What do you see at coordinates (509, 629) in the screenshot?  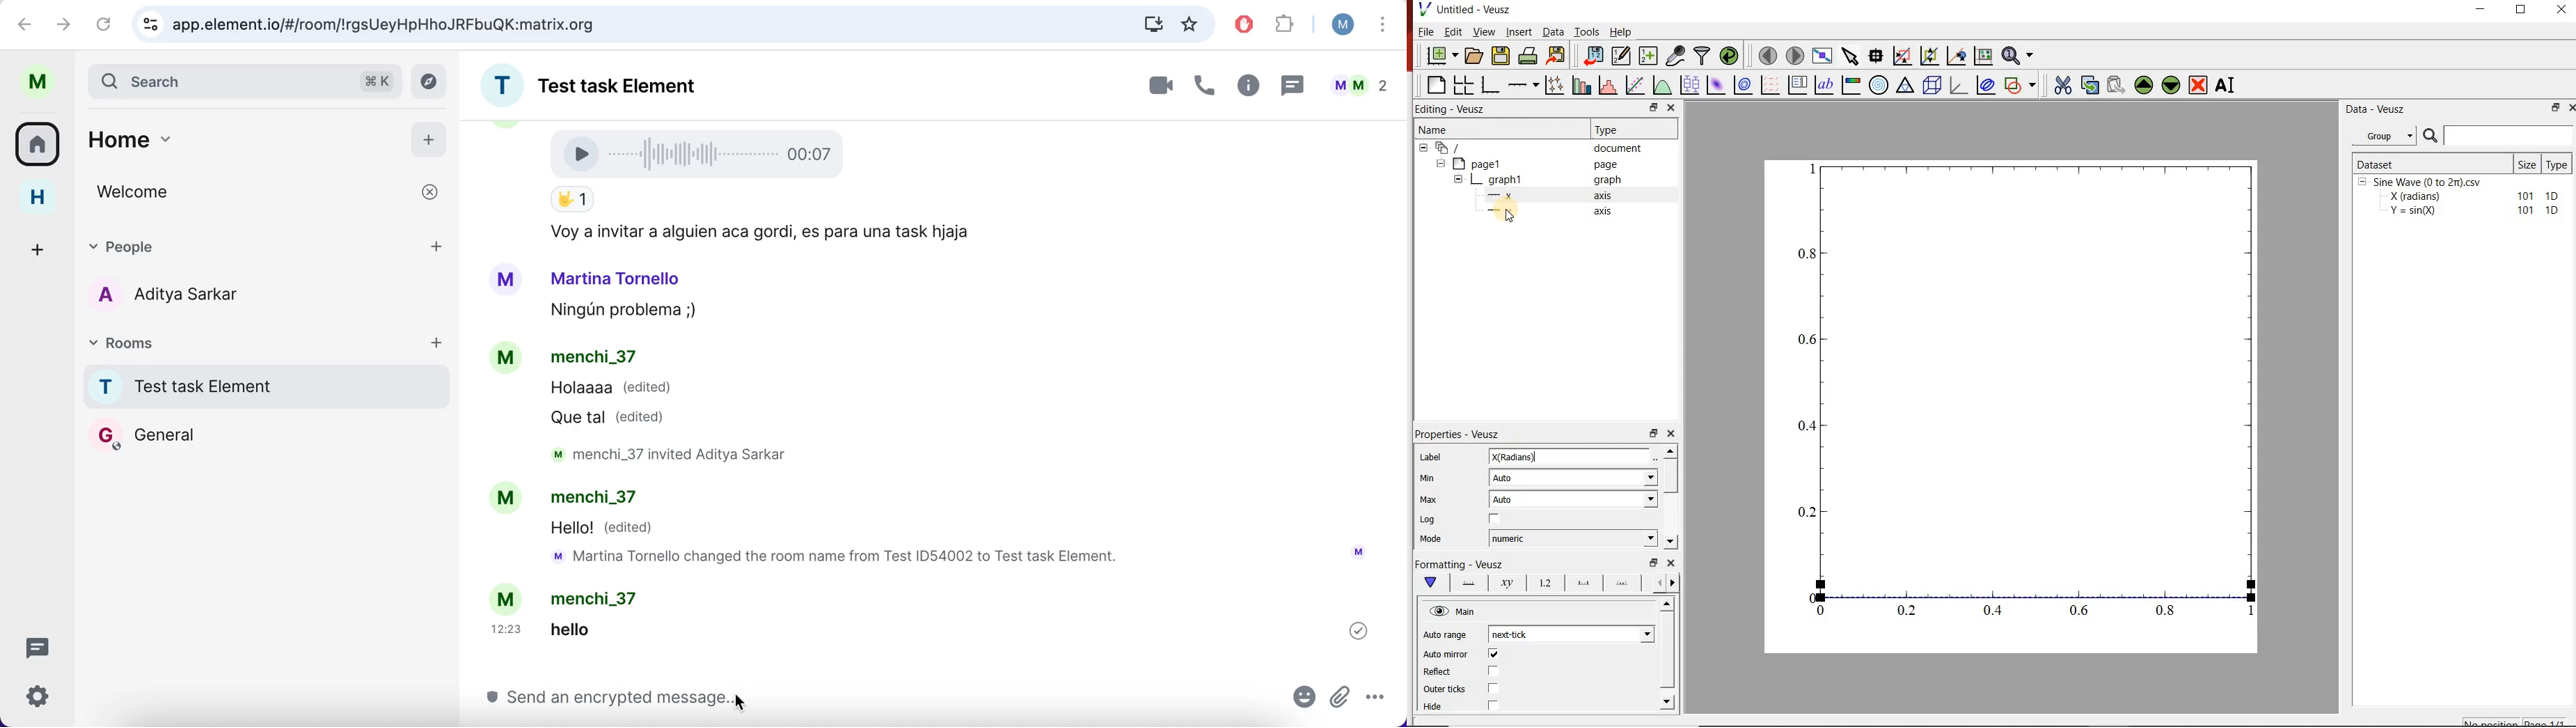 I see `12:23` at bounding box center [509, 629].